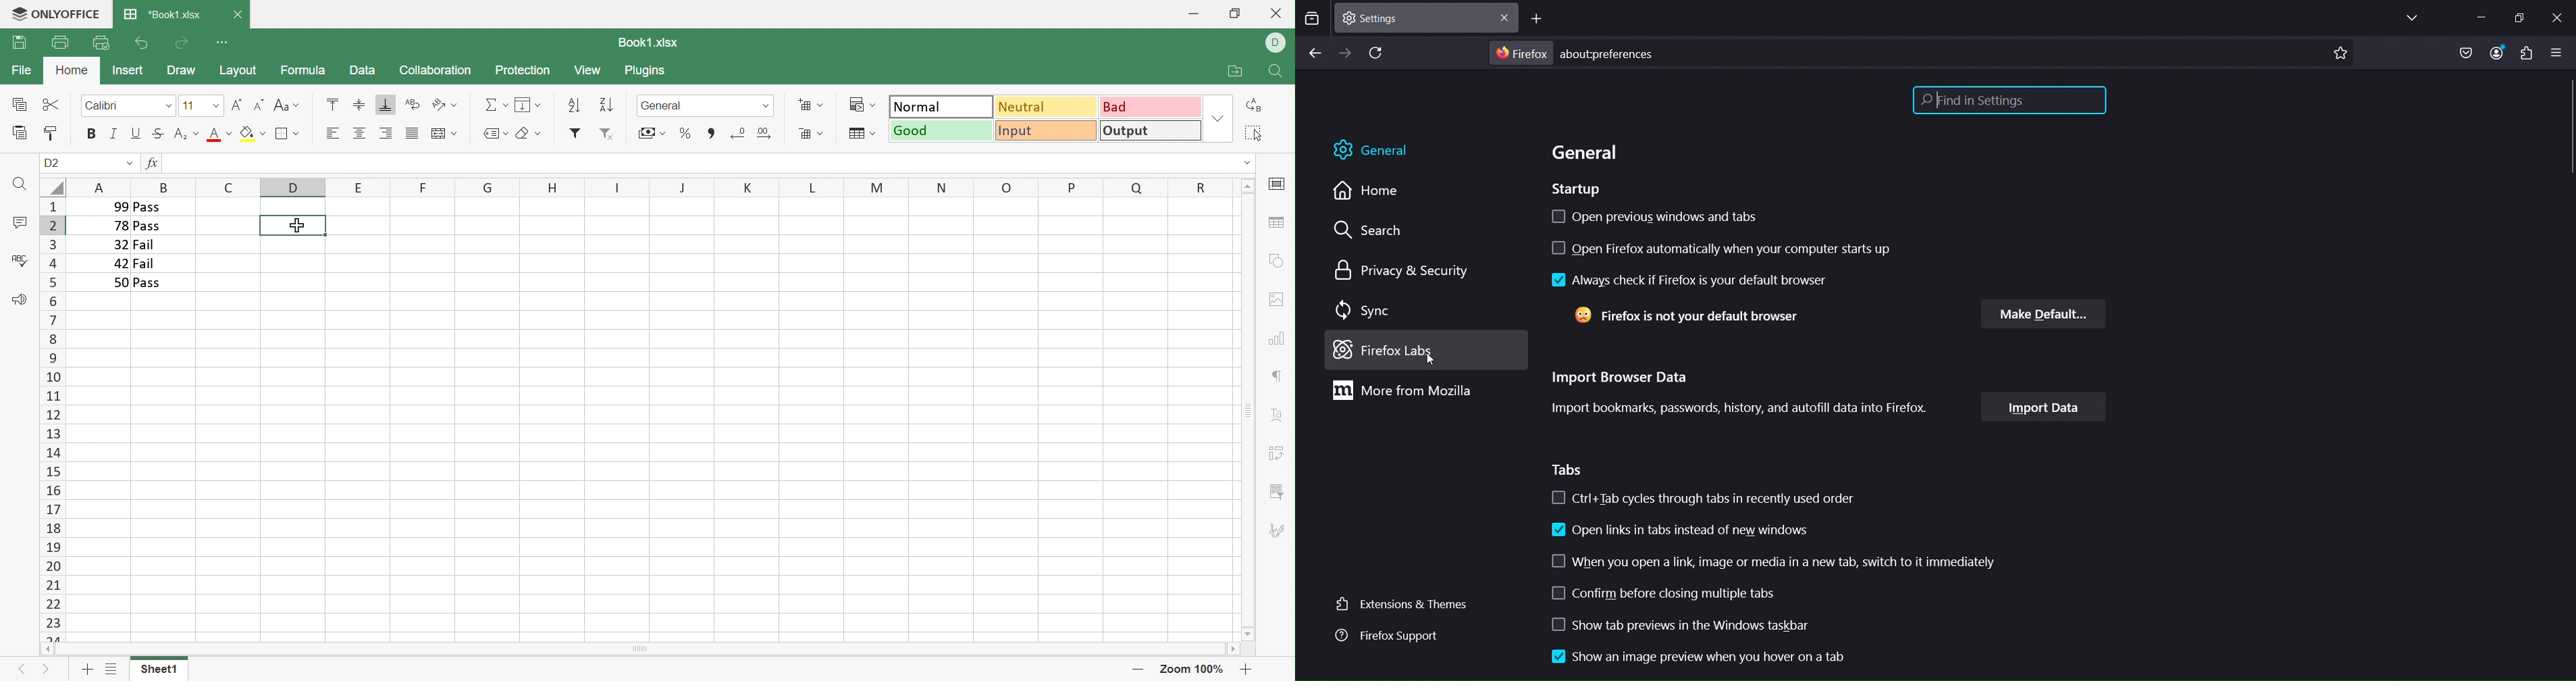 The image size is (2576, 700). Describe the element at coordinates (218, 133) in the screenshot. I see `Font color` at that location.